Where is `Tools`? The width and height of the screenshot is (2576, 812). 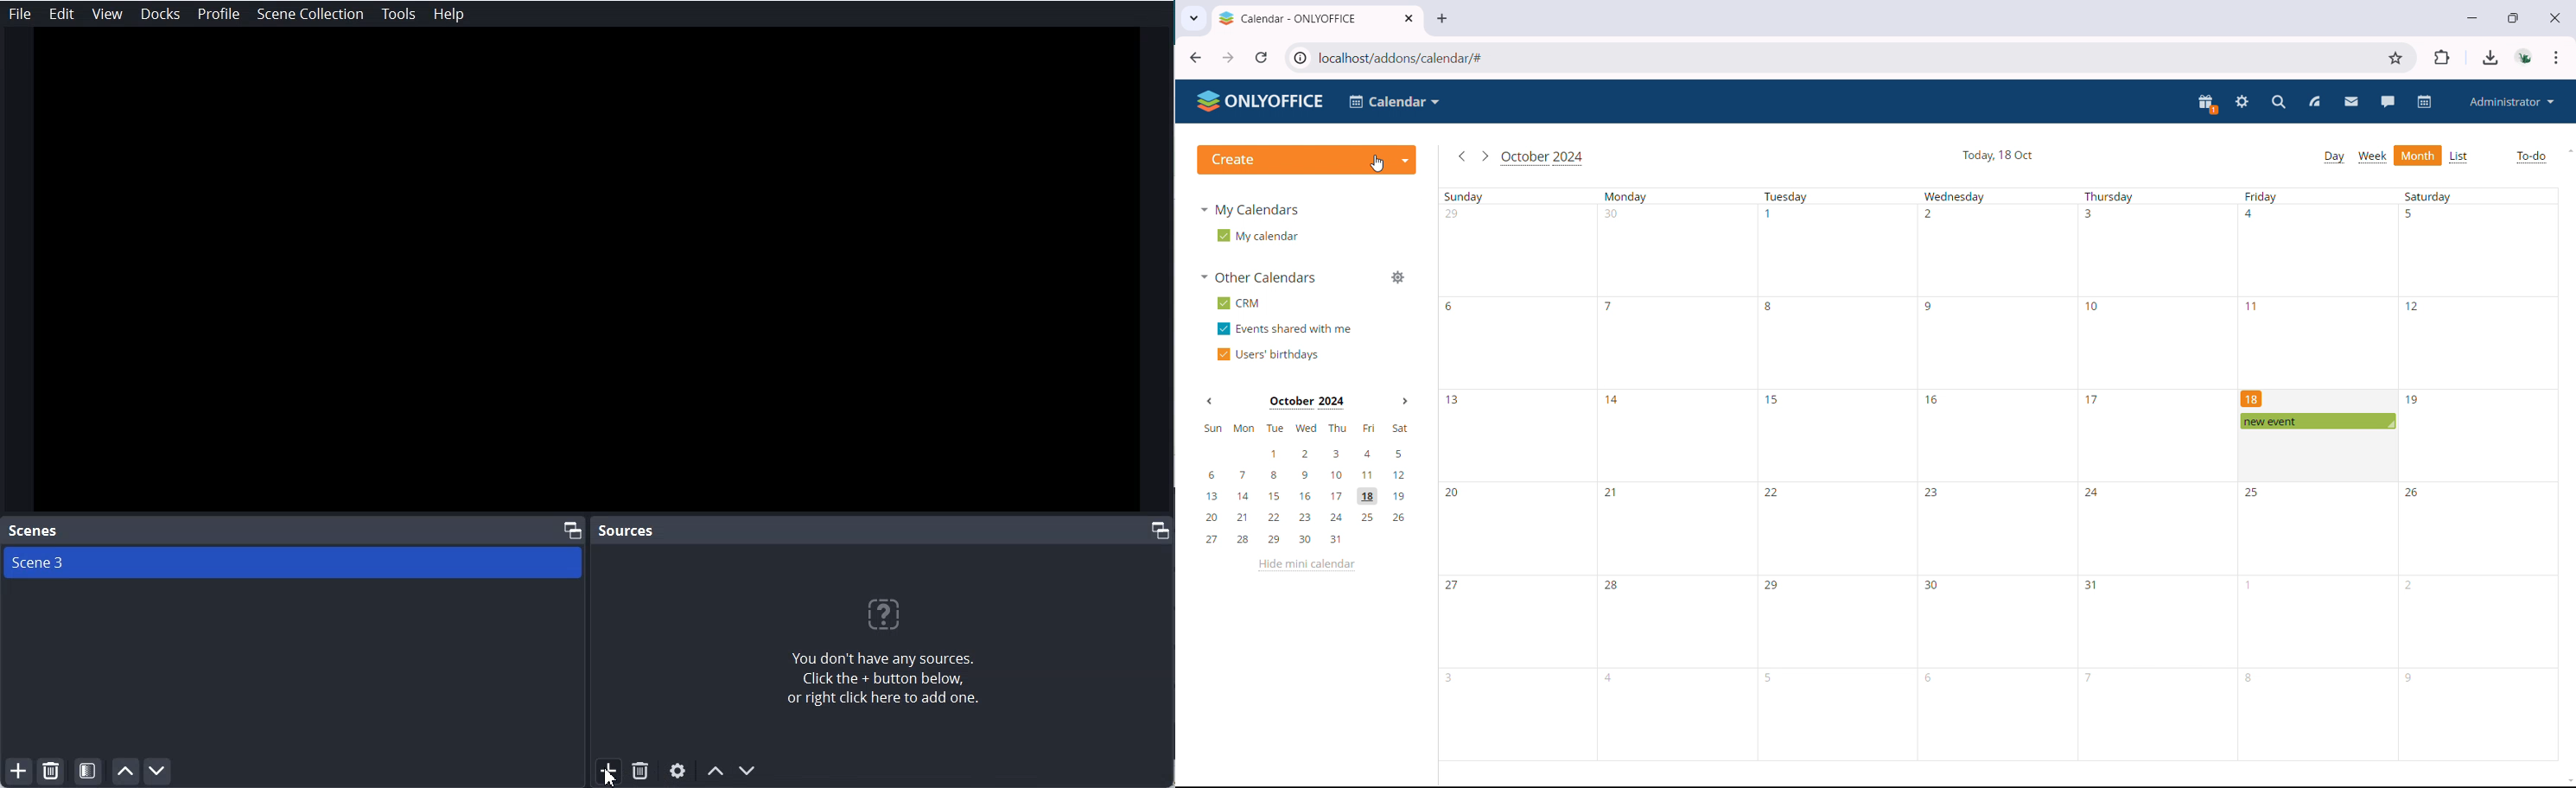
Tools is located at coordinates (398, 15).